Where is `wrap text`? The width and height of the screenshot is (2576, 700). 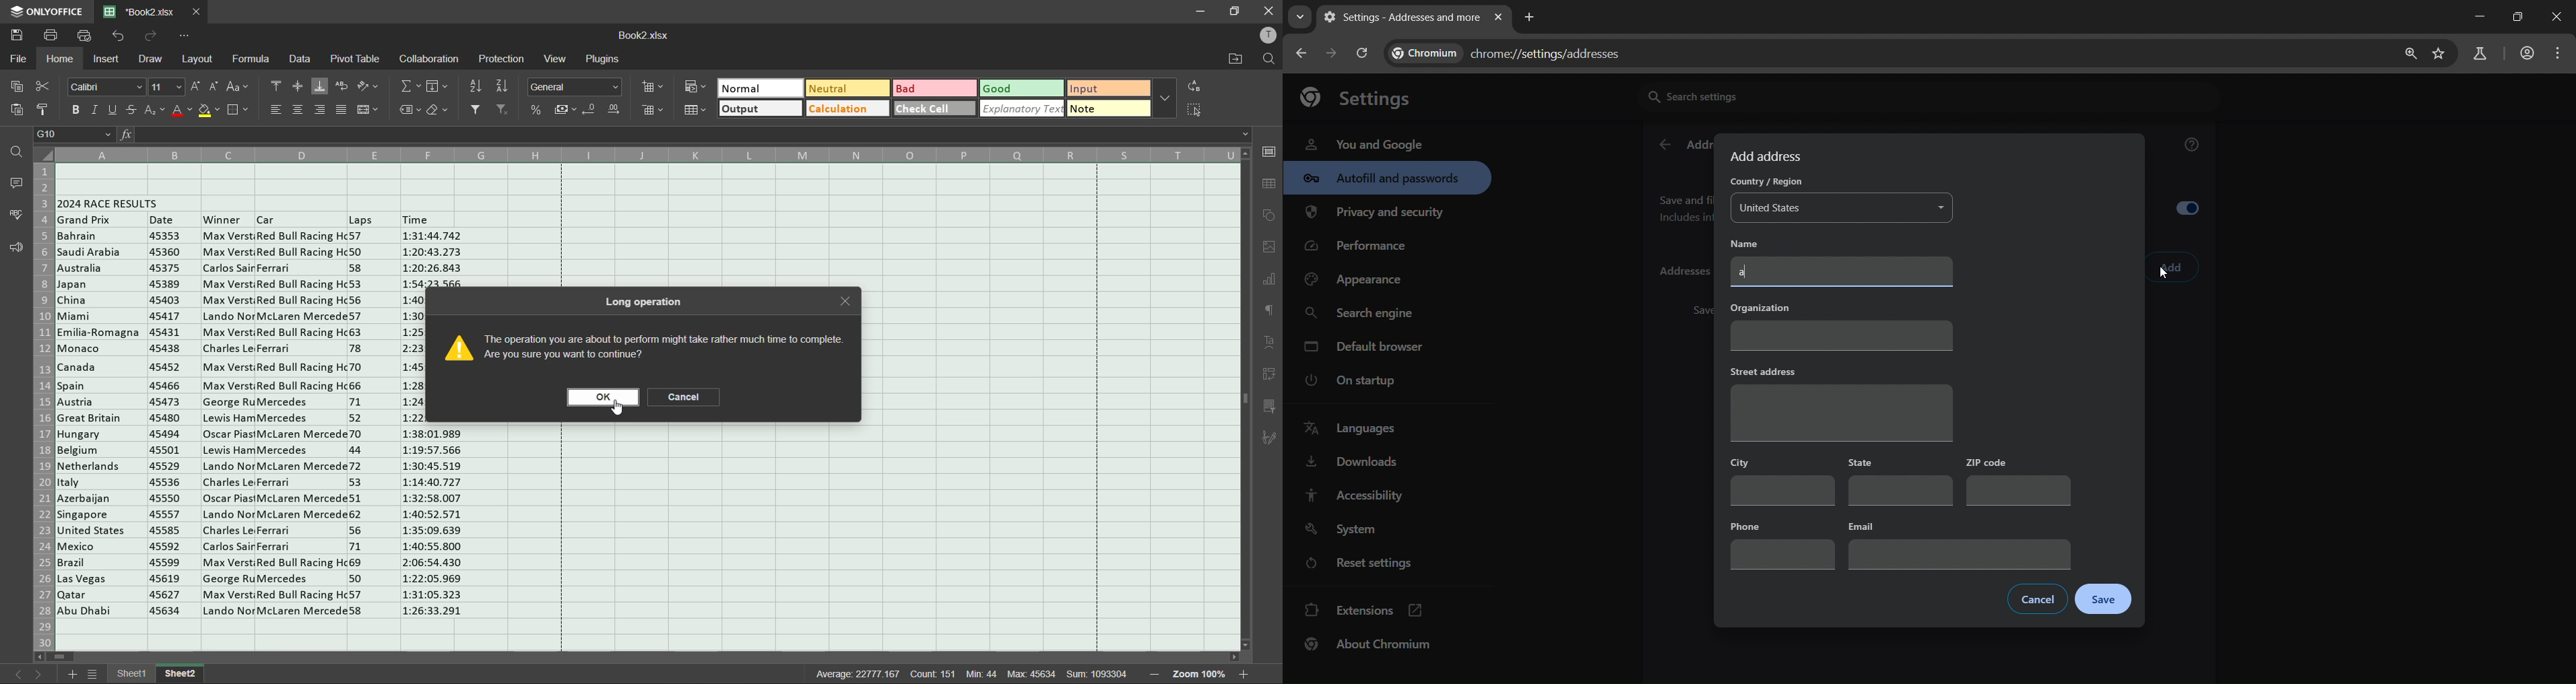
wrap text is located at coordinates (344, 87).